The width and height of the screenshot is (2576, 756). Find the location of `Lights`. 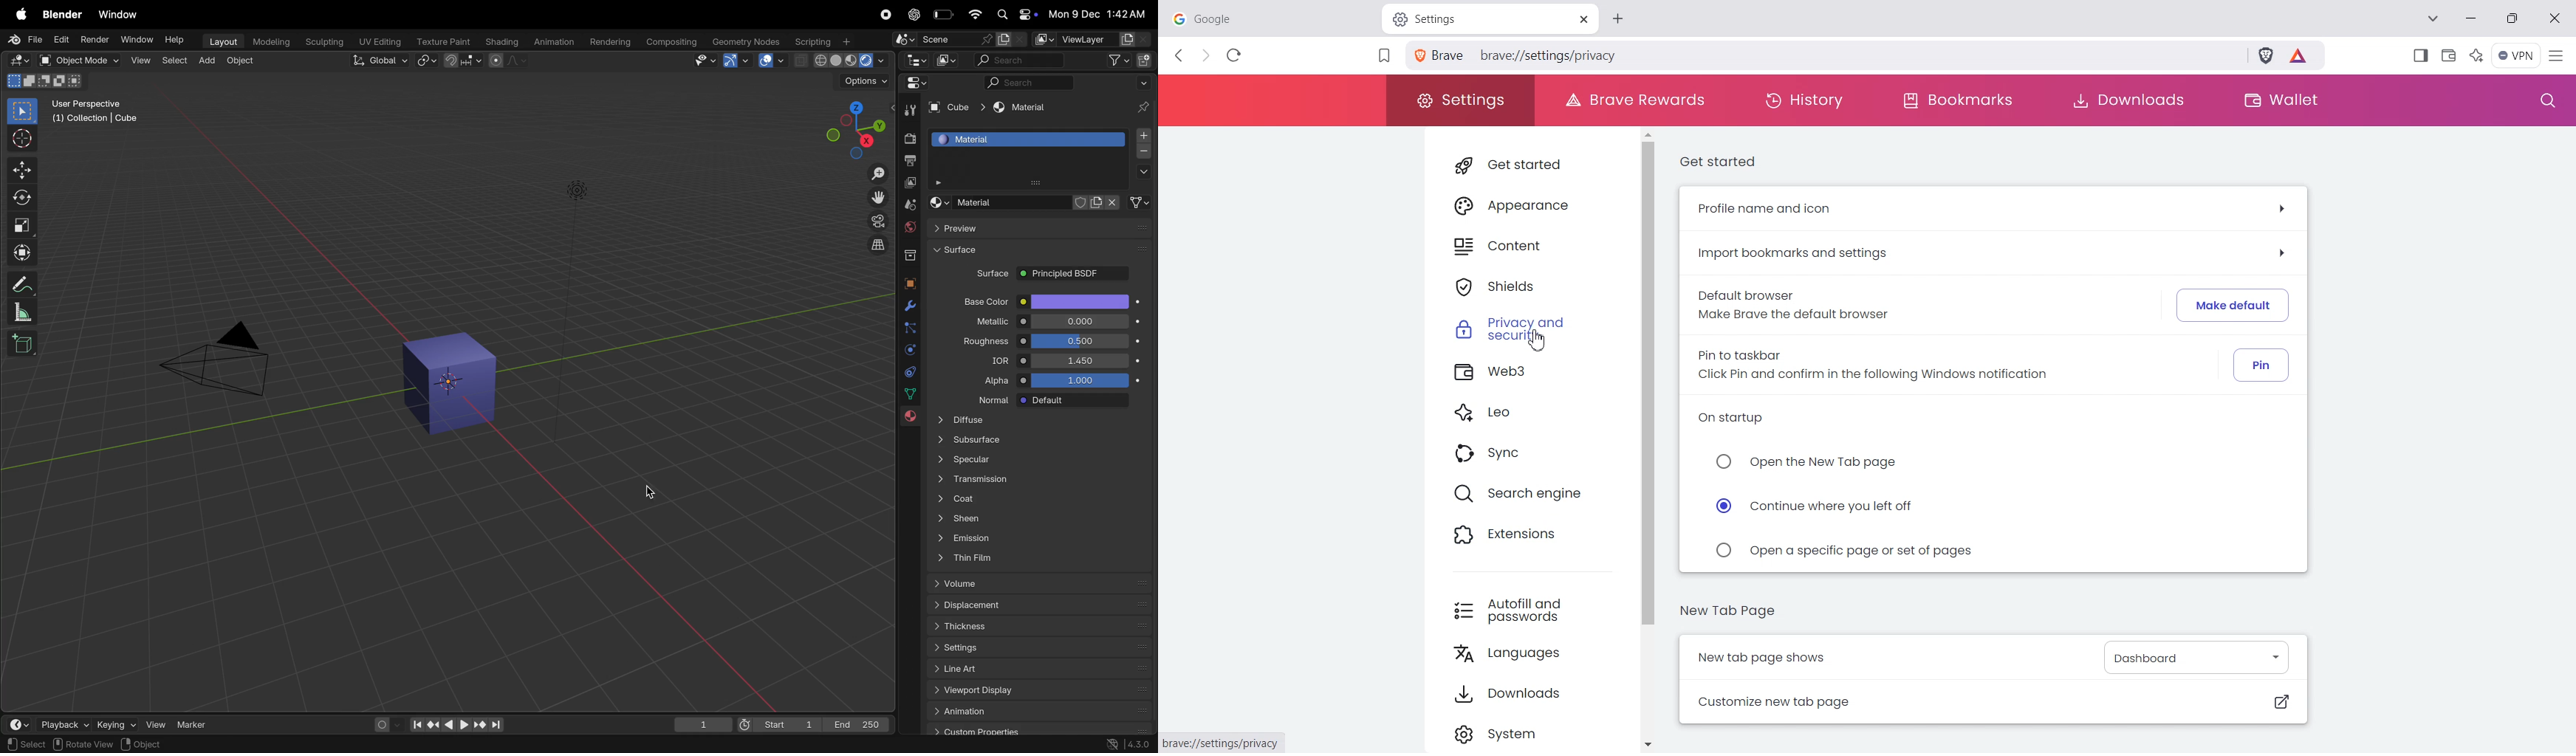

Lights is located at coordinates (579, 191).